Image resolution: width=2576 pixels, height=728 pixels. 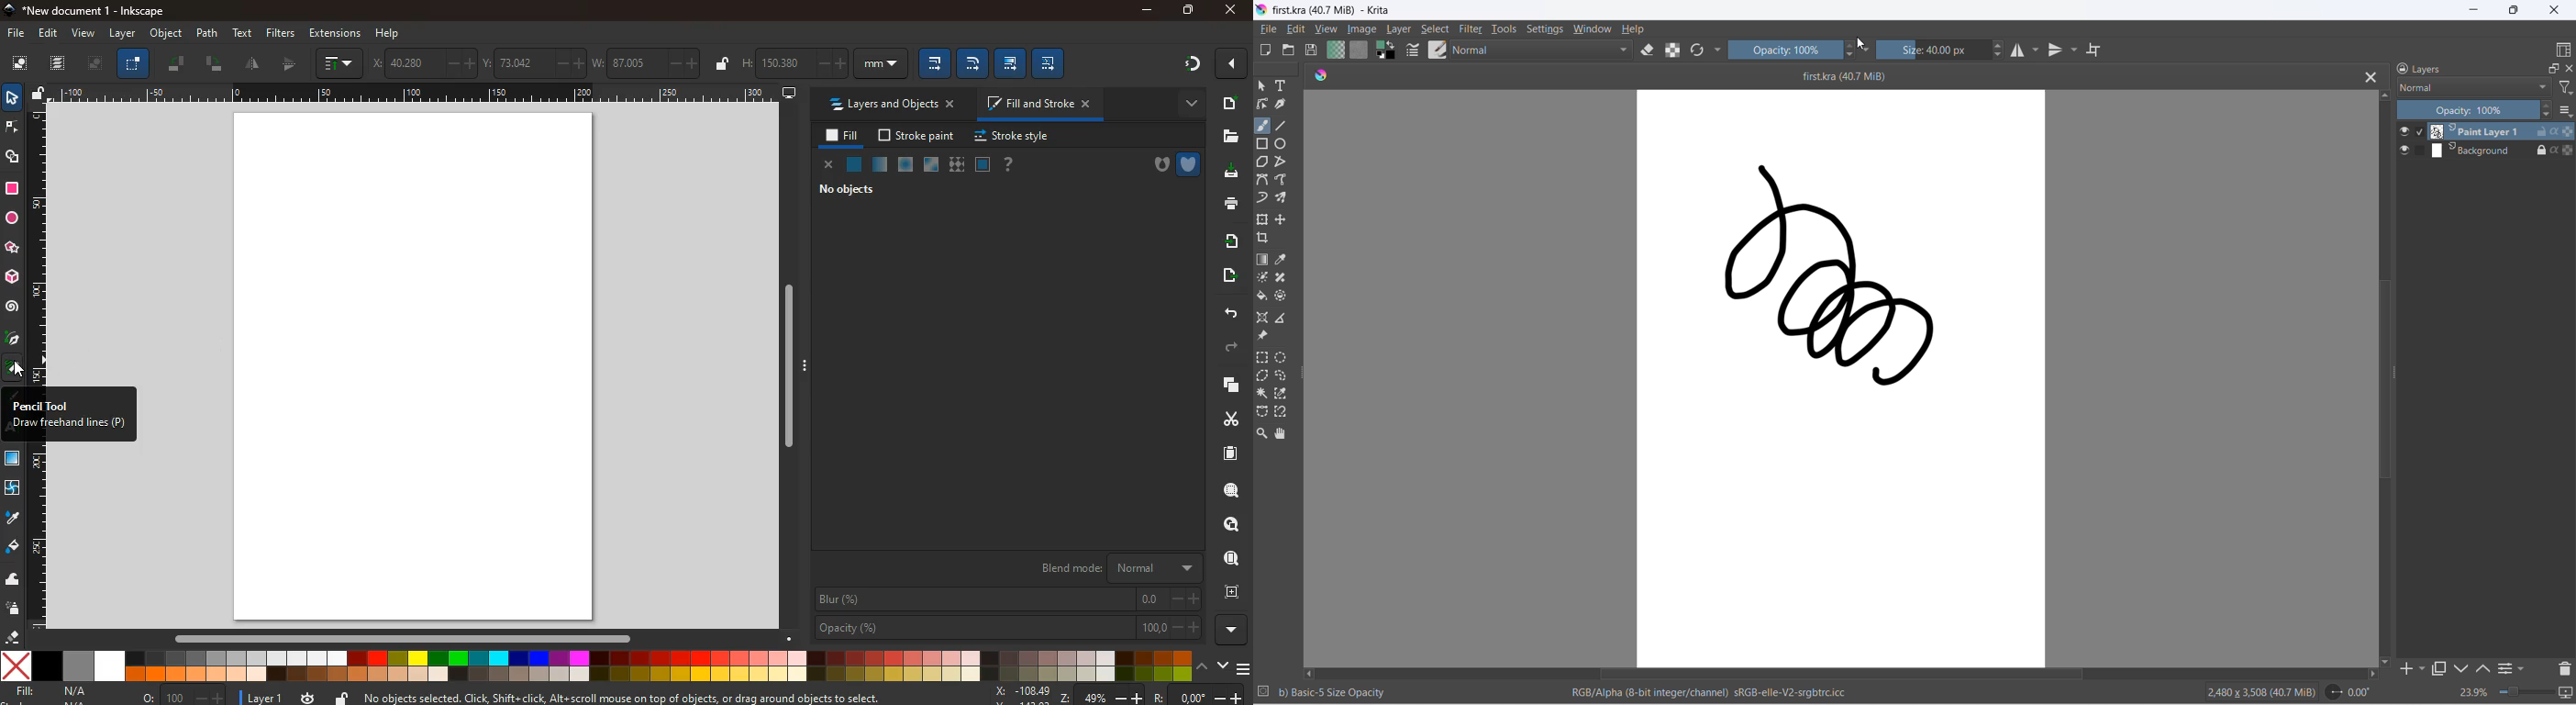 What do you see at coordinates (1281, 103) in the screenshot?
I see `calligraphy` at bounding box center [1281, 103].